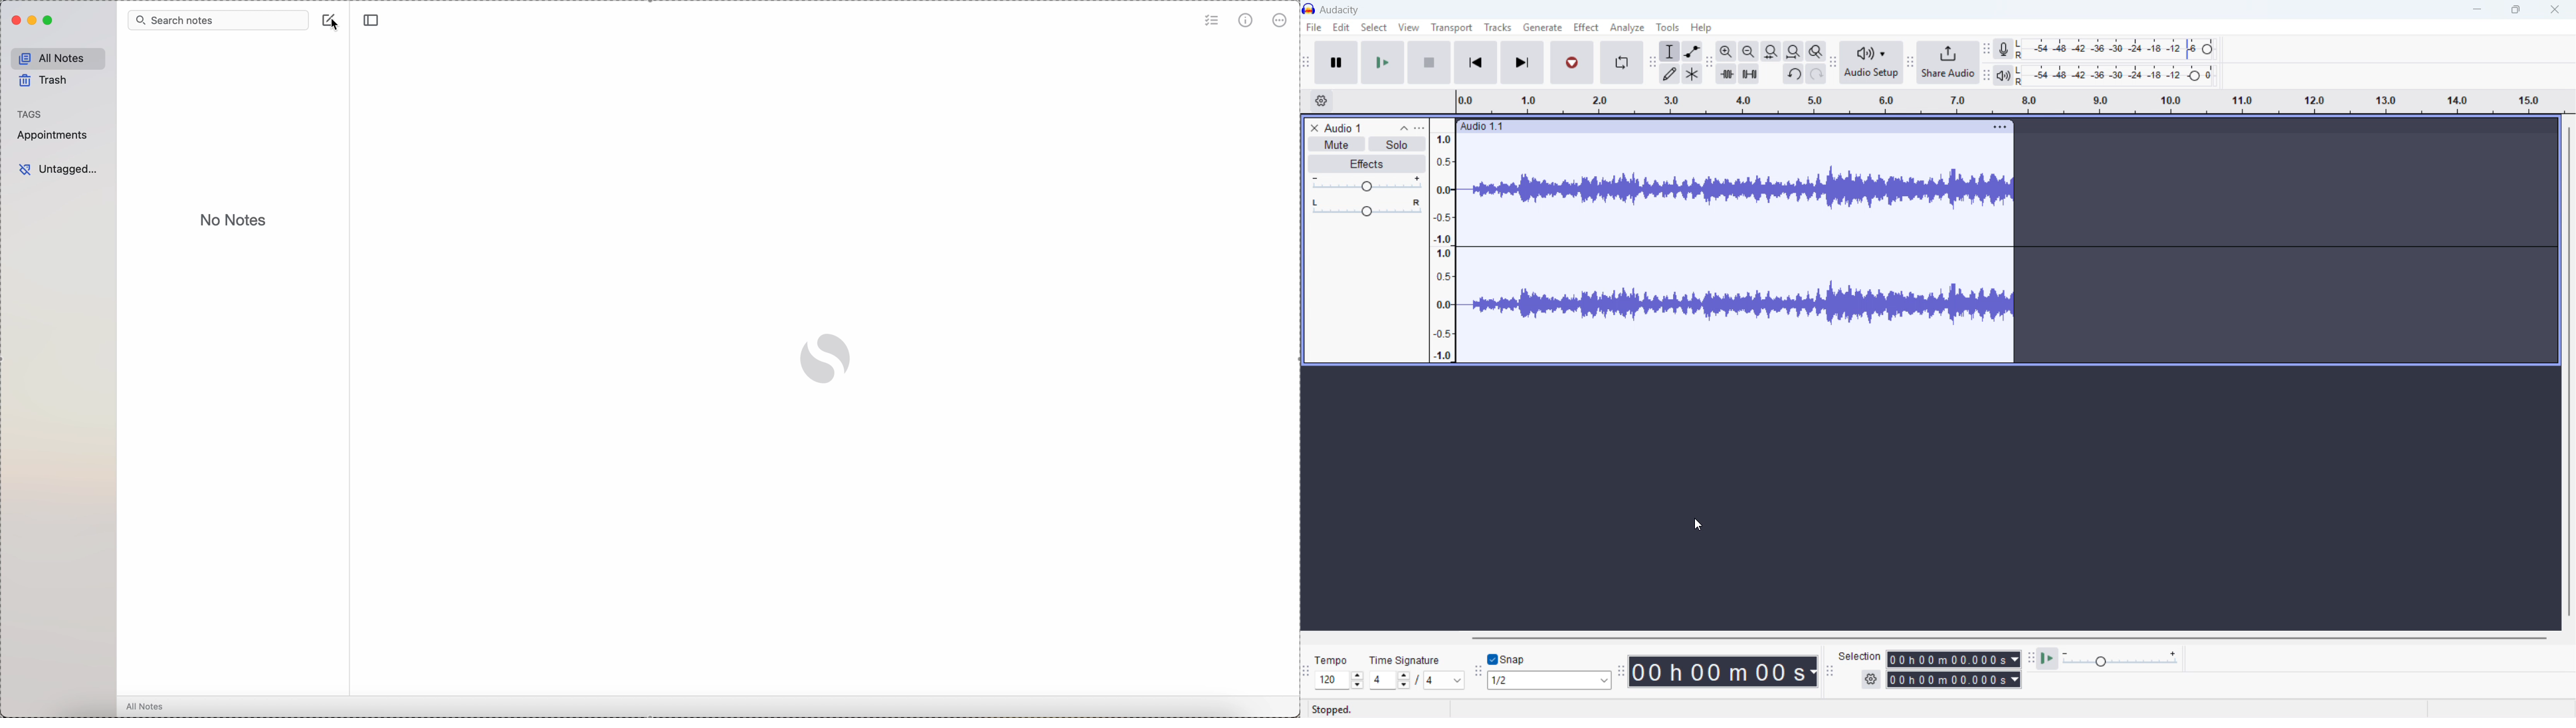 The image size is (2576, 728). What do you see at coordinates (2011, 102) in the screenshot?
I see `Timeline ` at bounding box center [2011, 102].